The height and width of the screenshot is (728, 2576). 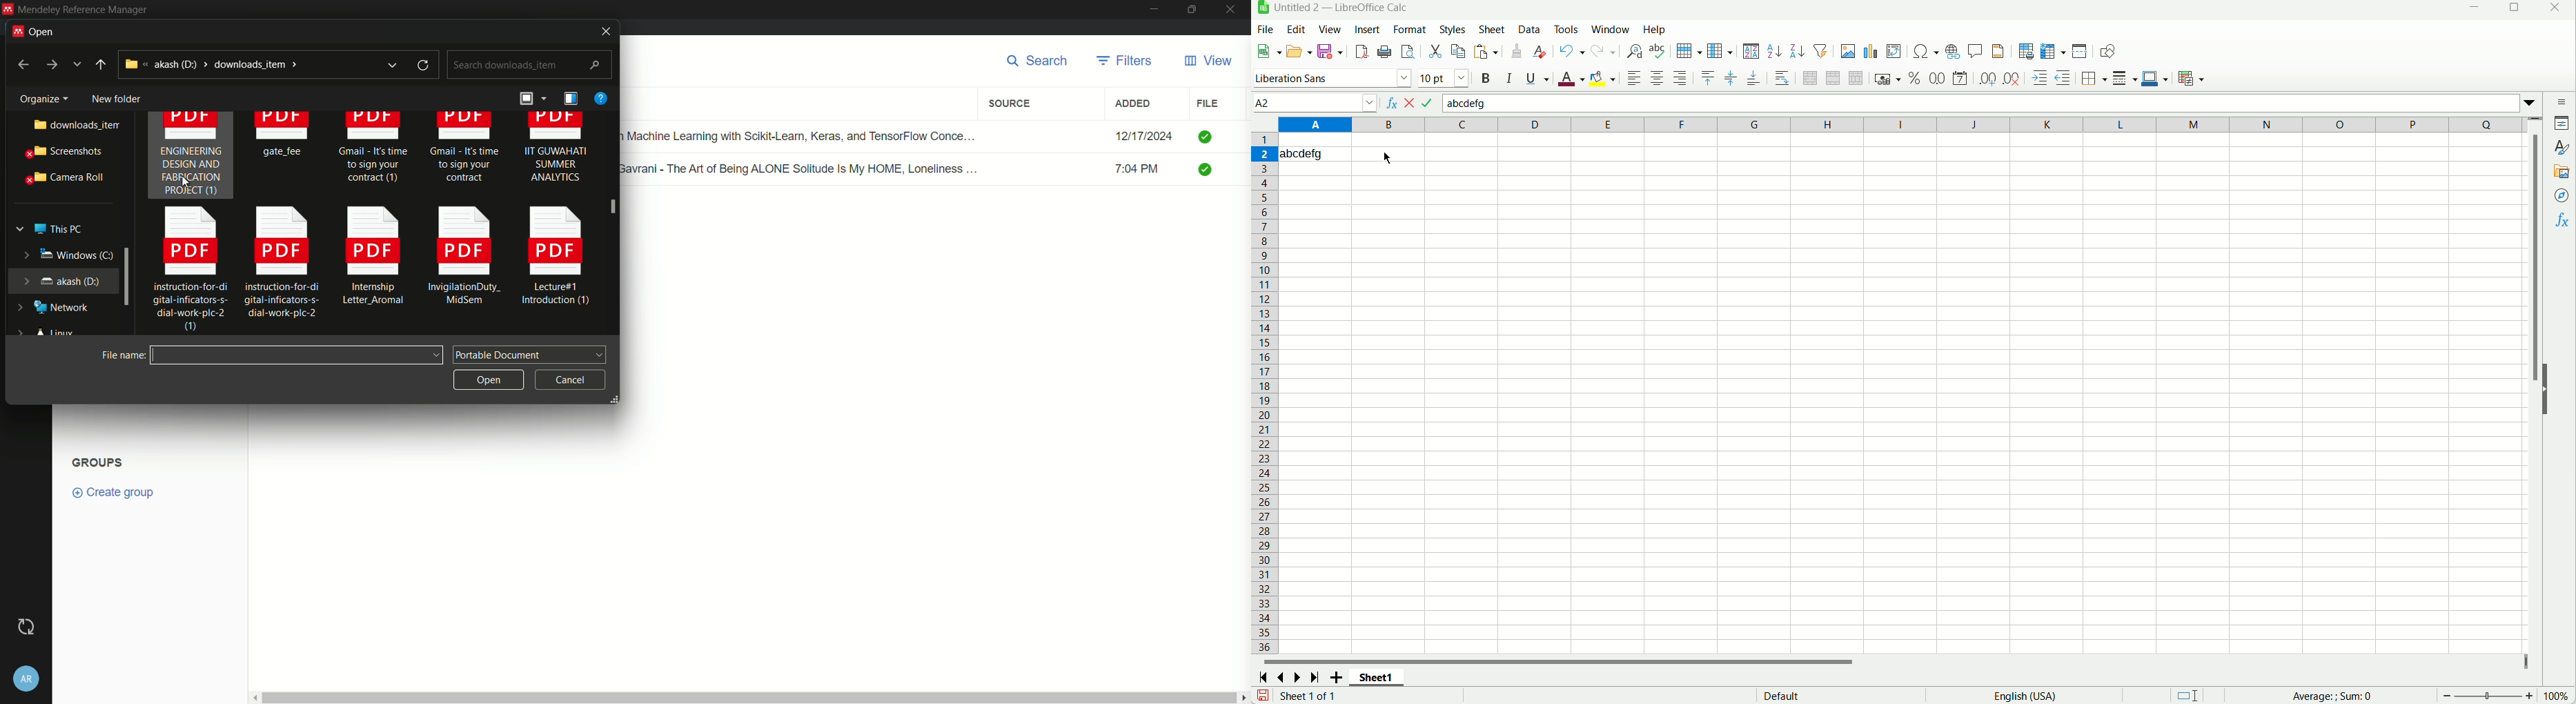 I want to click on this pc, so click(x=57, y=226).